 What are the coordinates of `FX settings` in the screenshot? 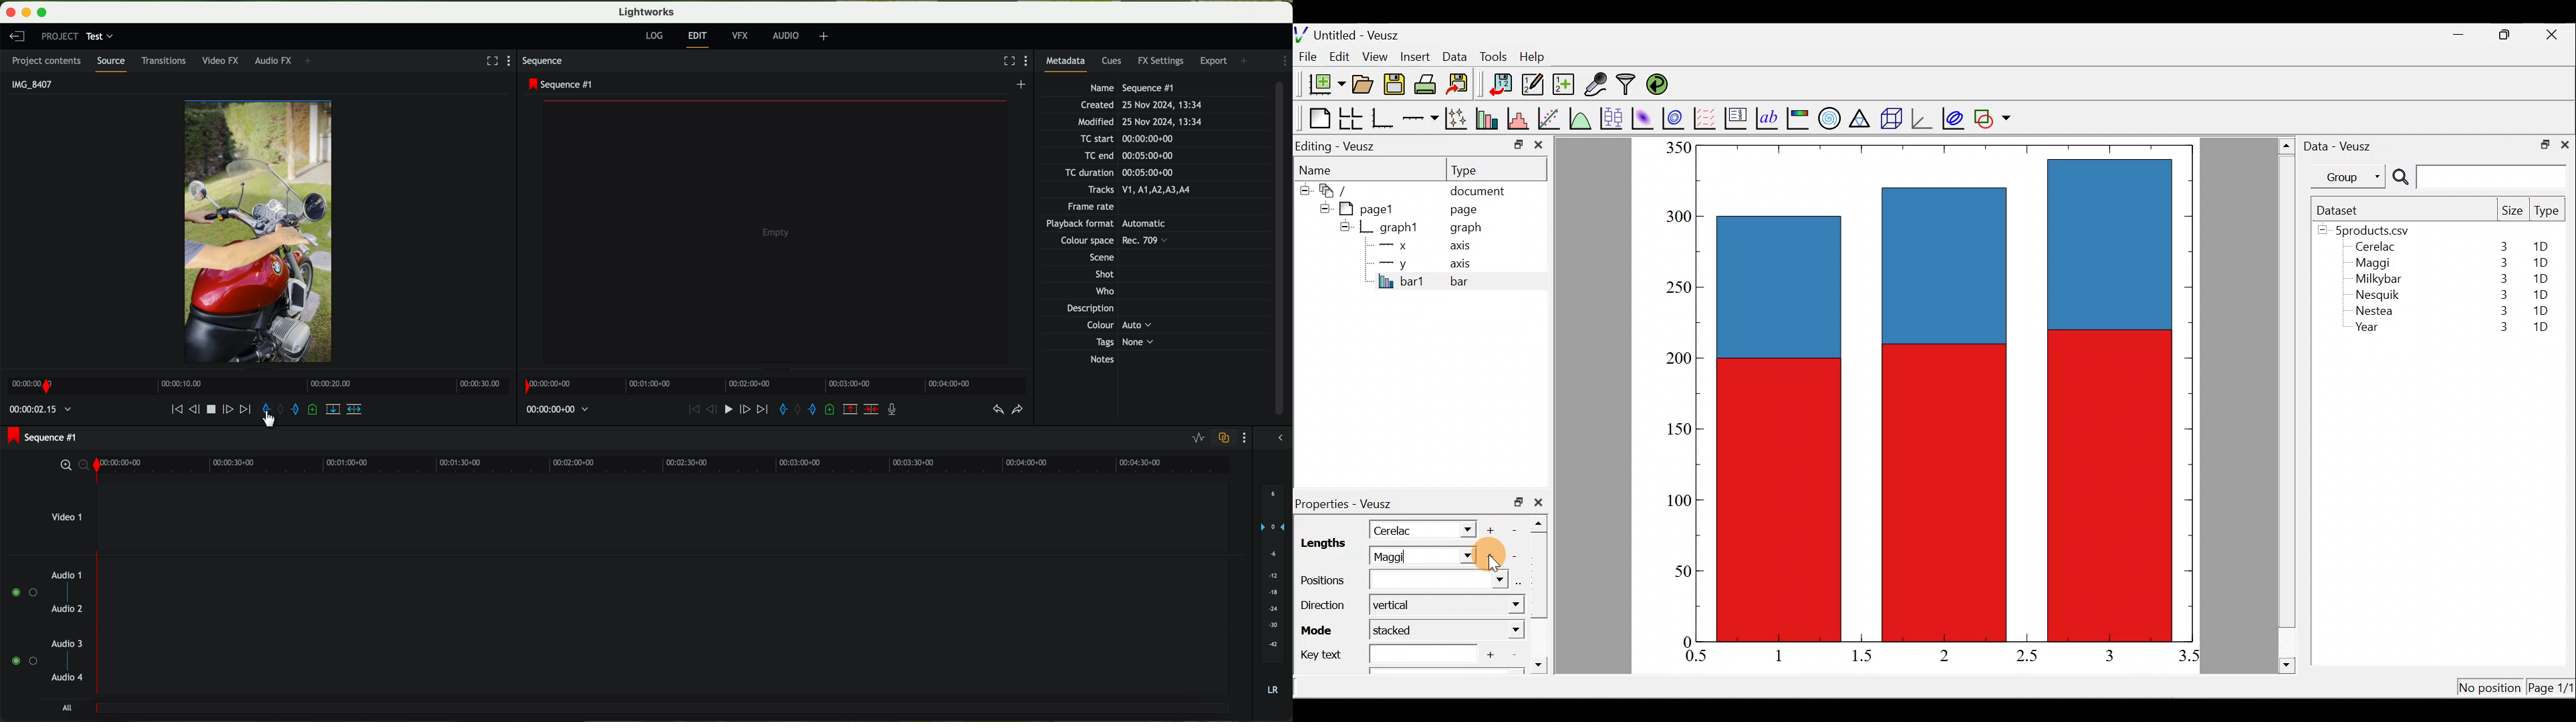 It's located at (1162, 60).